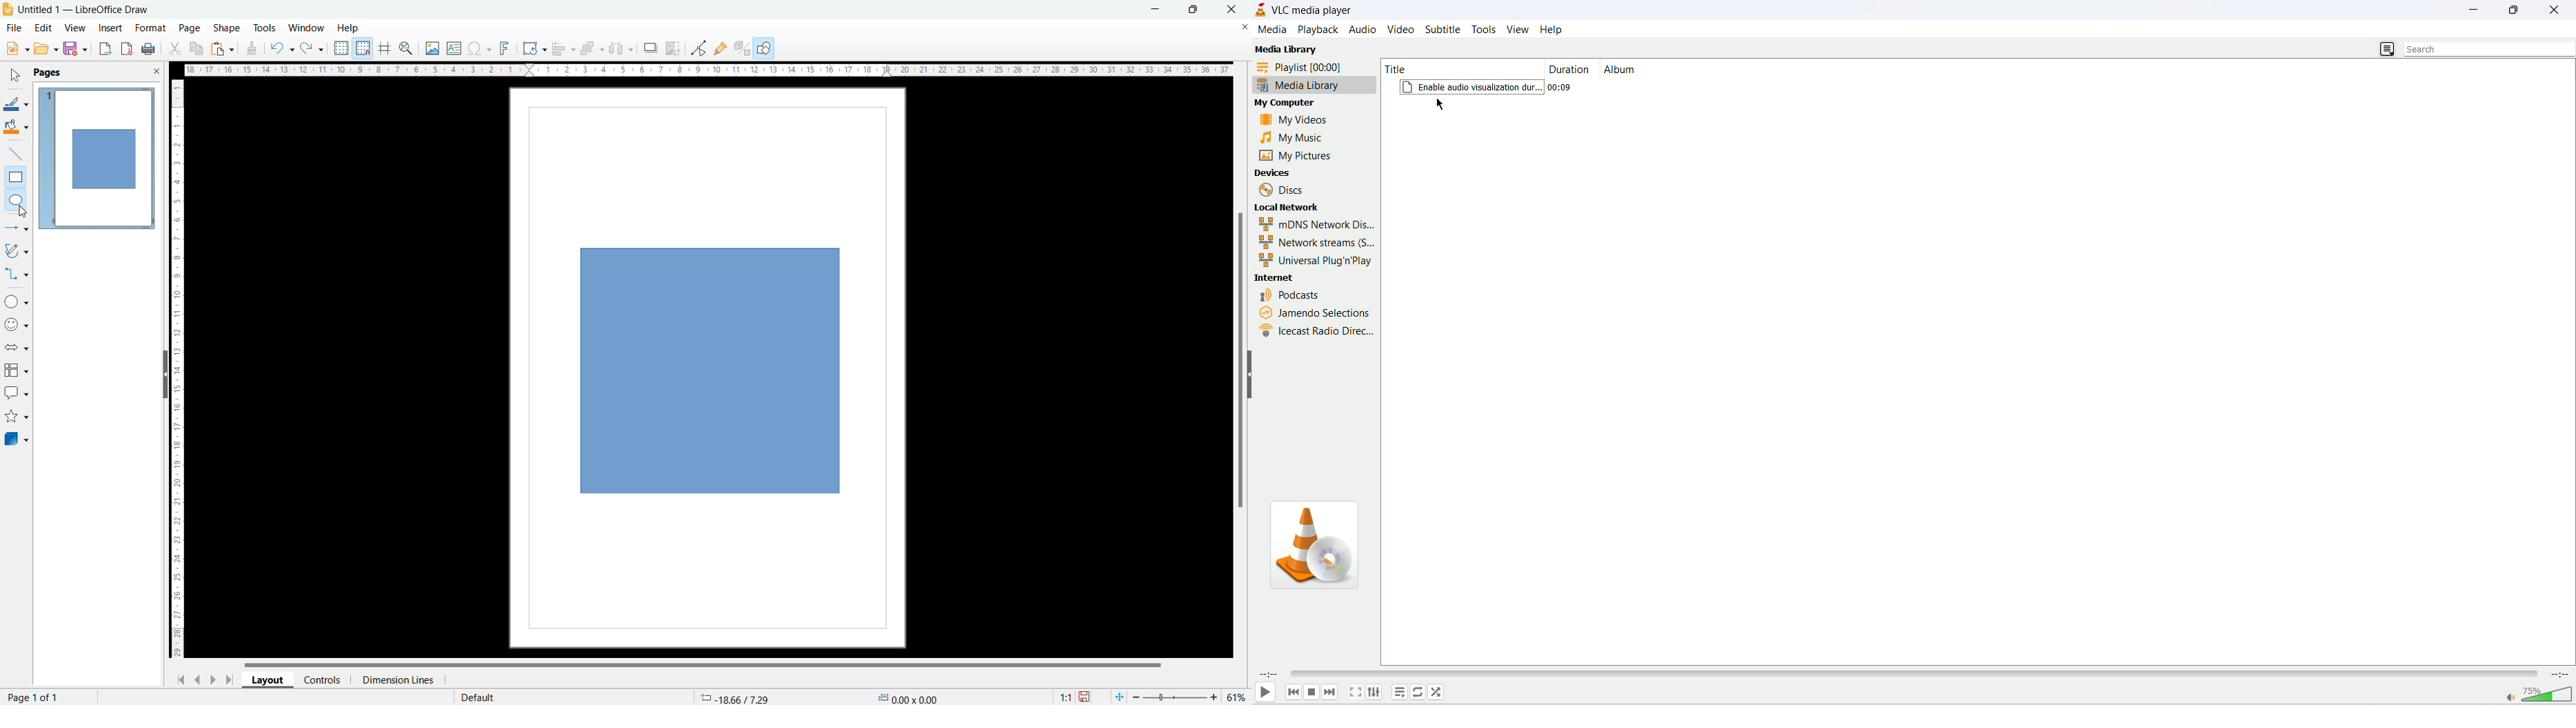 The width and height of the screenshot is (2576, 728). What do you see at coordinates (592, 49) in the screenshot?
I see `arrange` at bounding box center [592, 49].